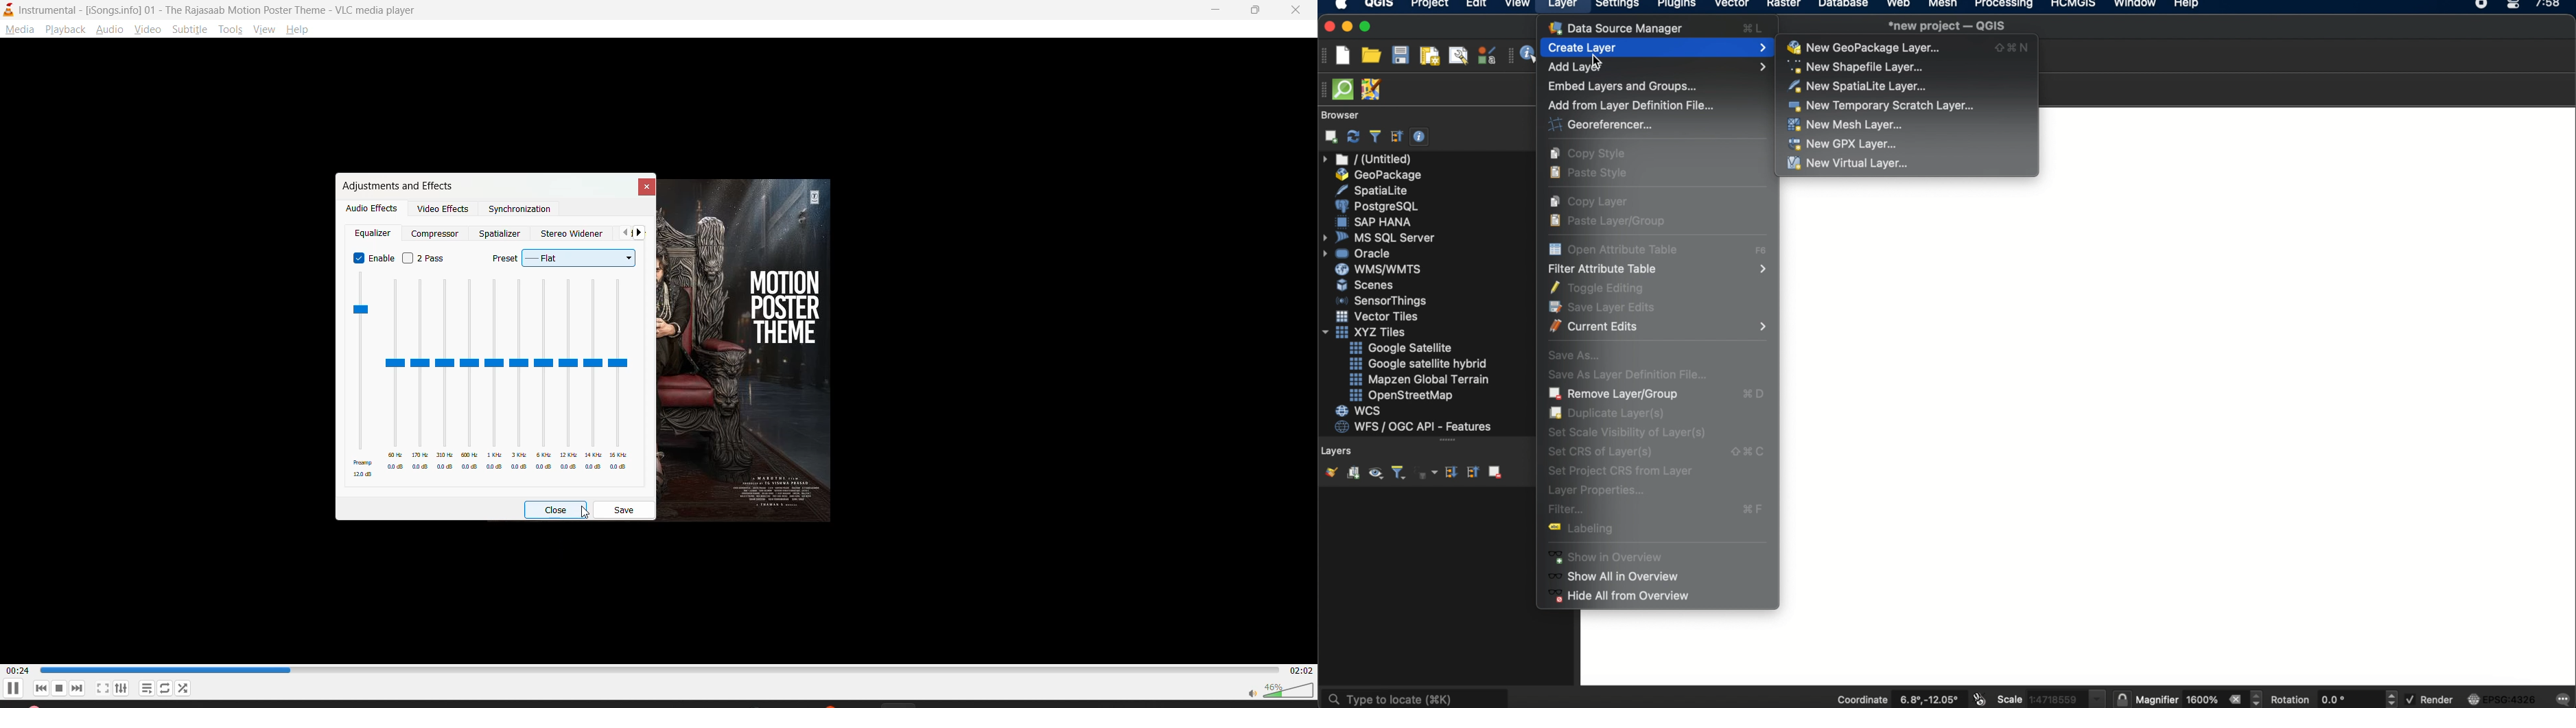 Image resolution: width=2576 pixels, height=728 pixels. What do you see at coordinates (1660, 327) in the screenshot?
I see `current edits` at bounding box center [1660, 327].